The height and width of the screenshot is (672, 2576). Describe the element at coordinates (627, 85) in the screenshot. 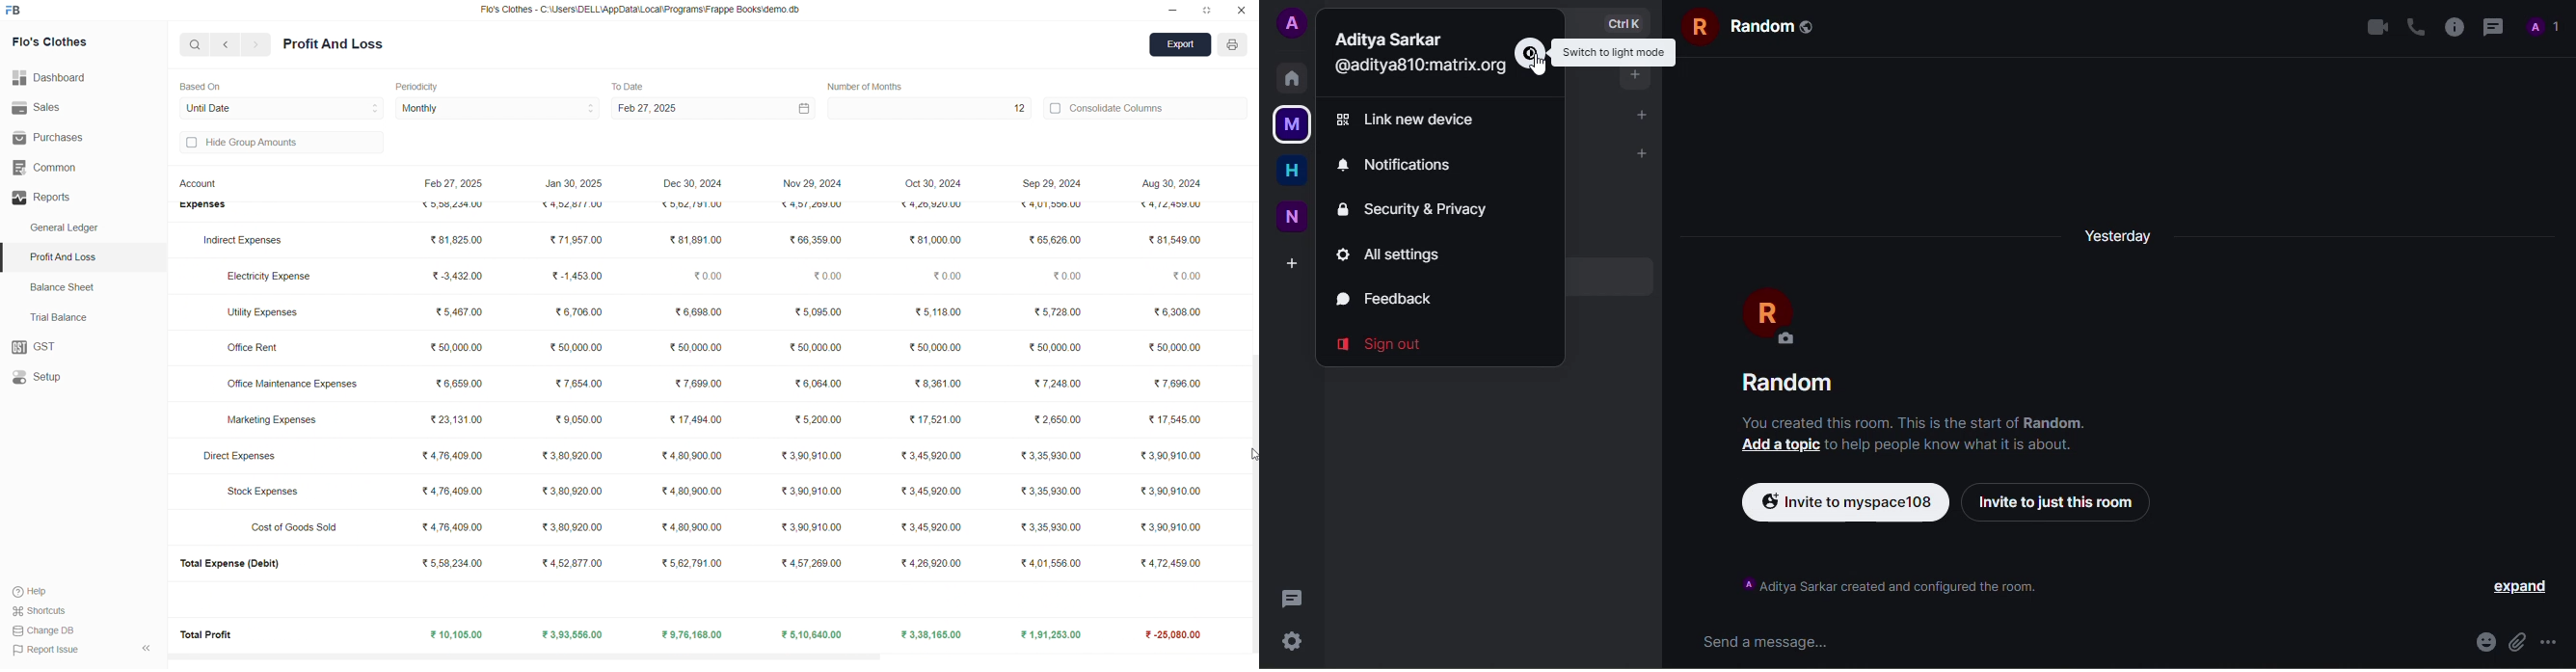

I see `To Date` at that location.